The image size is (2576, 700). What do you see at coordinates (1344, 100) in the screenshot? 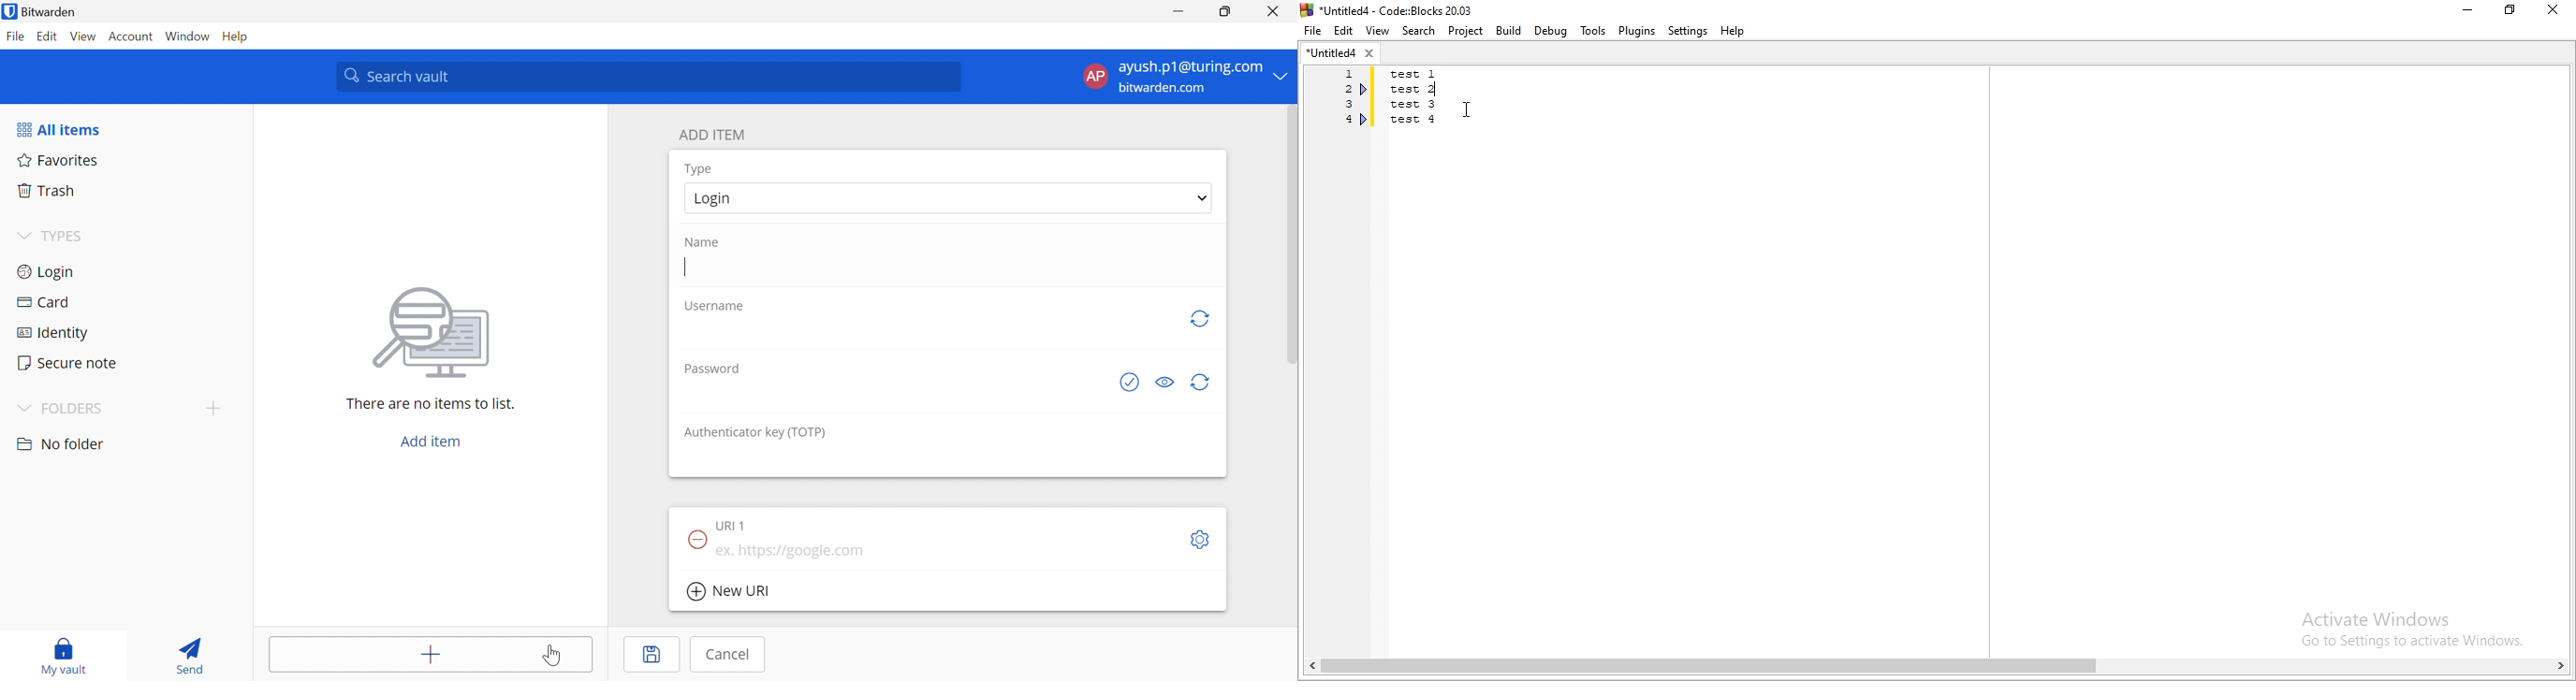
I see `line number` at bounding box center [1344, 100].